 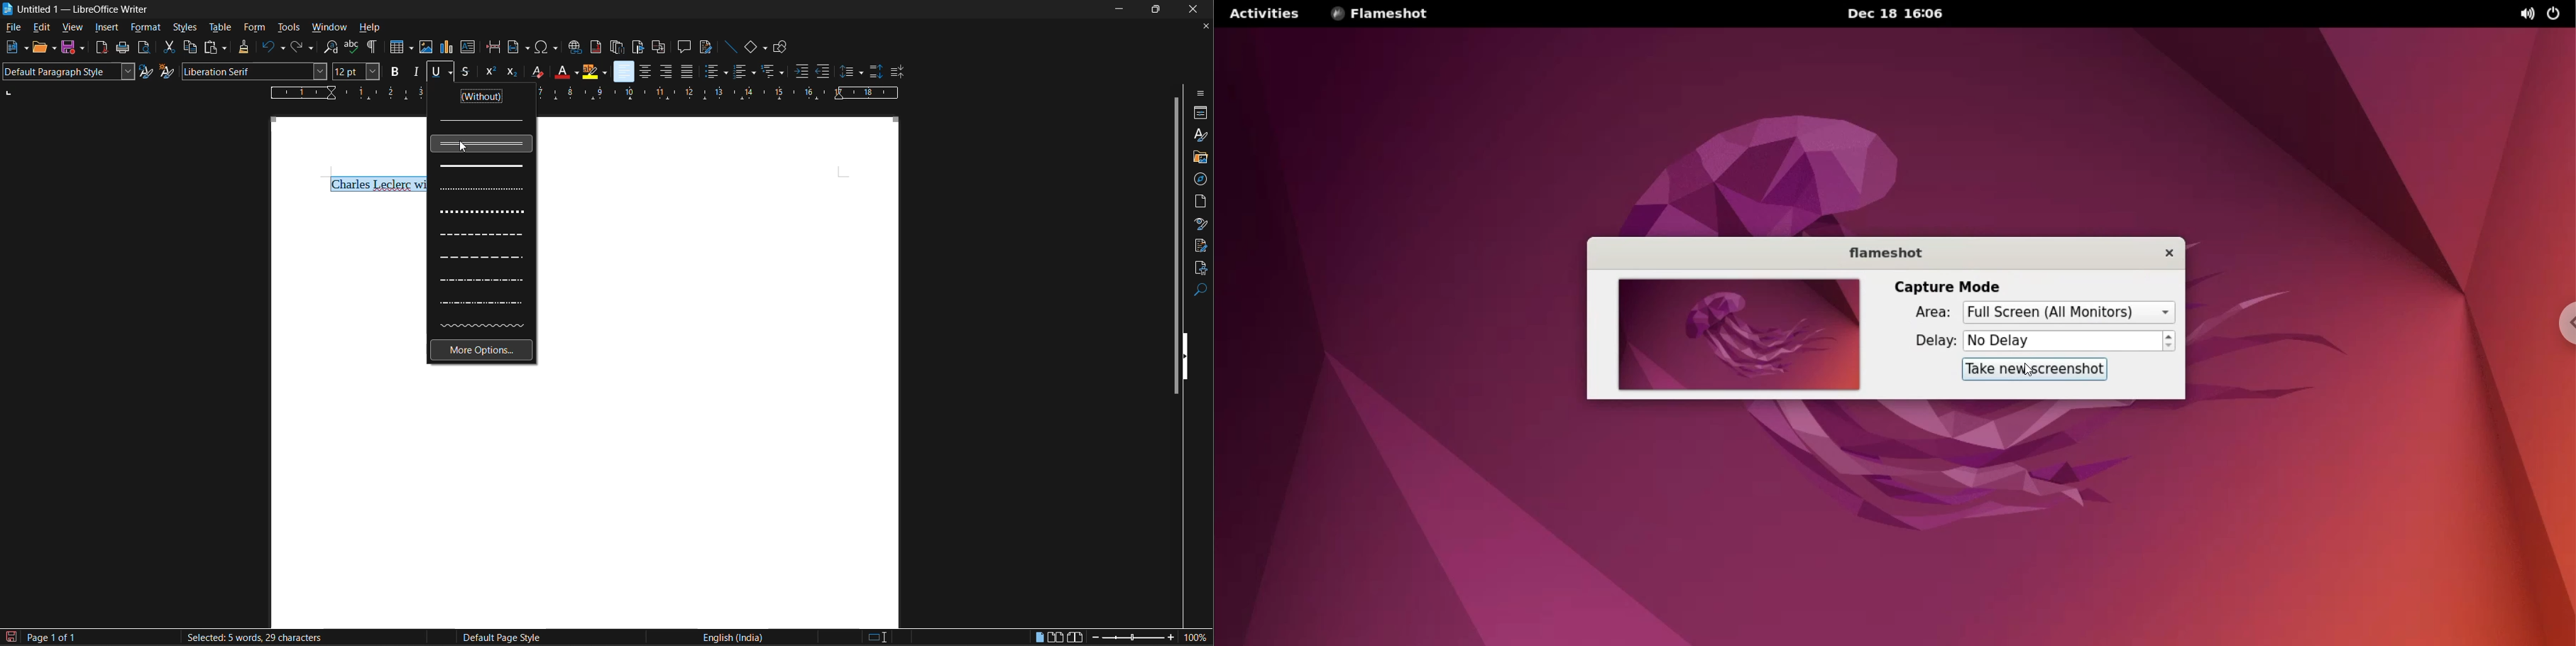 What do you see at coordinates (1176, 243) in the screenshot?
I see `vertical slide bar` at bounding box center [1176, 243].